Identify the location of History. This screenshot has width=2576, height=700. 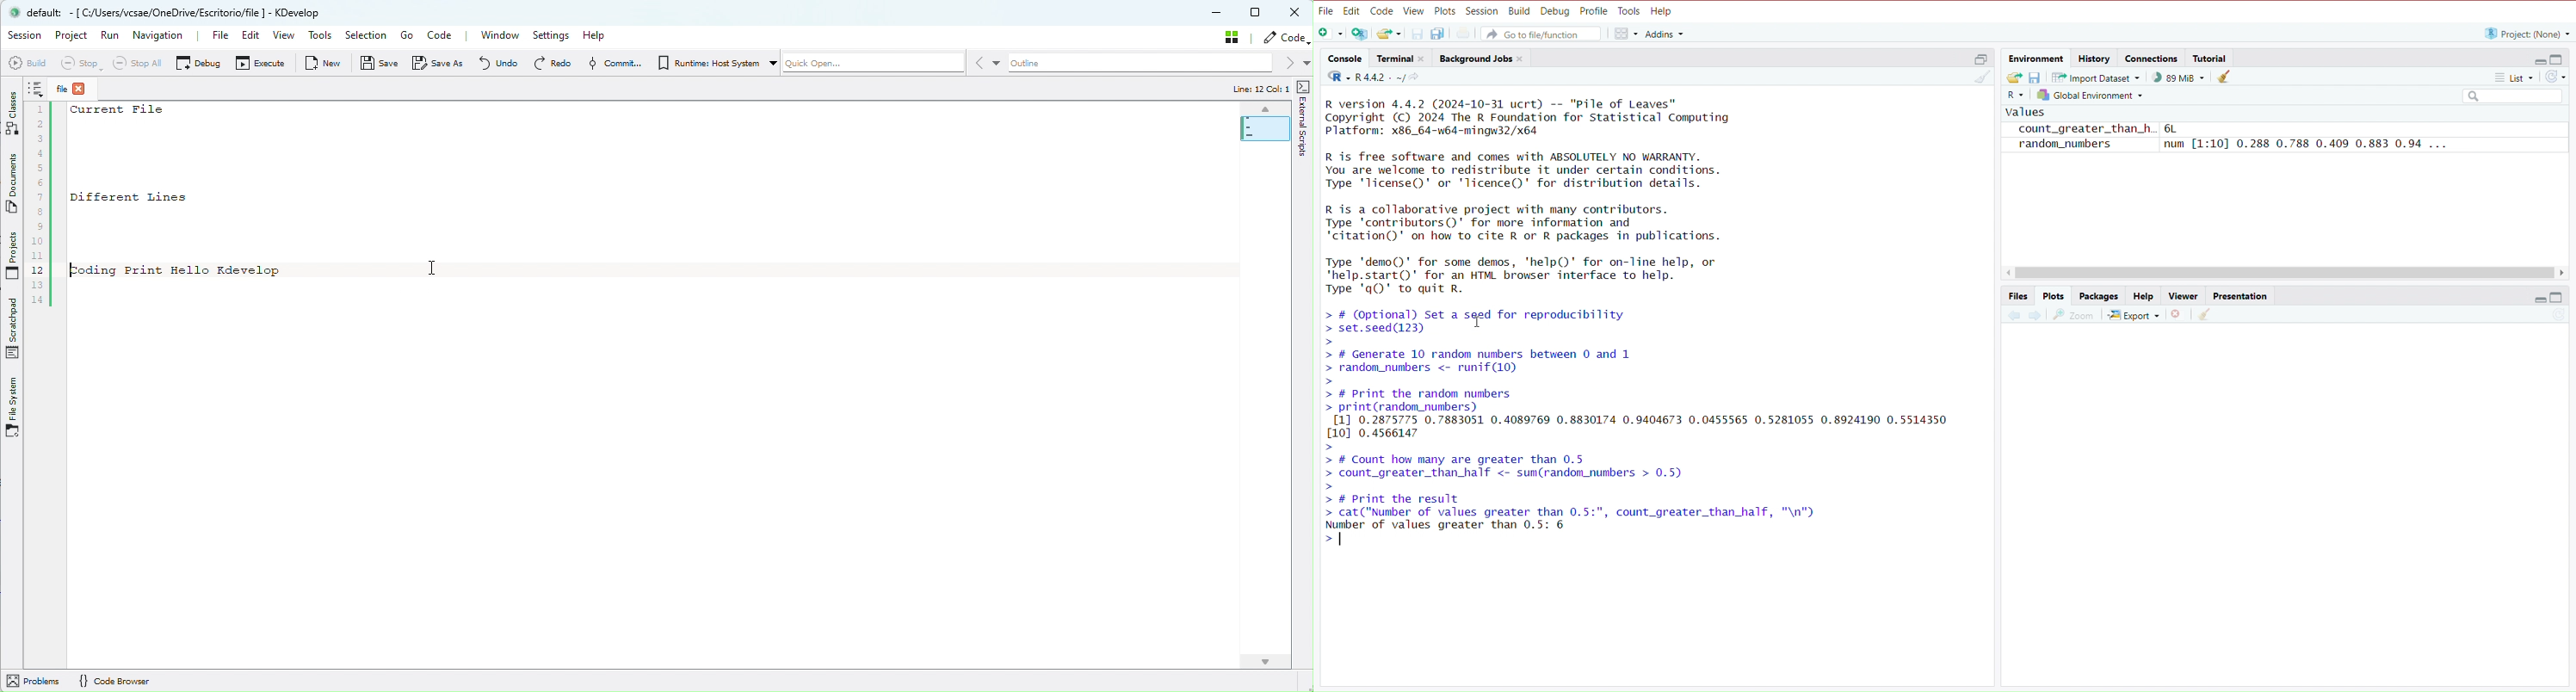
(2095, 57).